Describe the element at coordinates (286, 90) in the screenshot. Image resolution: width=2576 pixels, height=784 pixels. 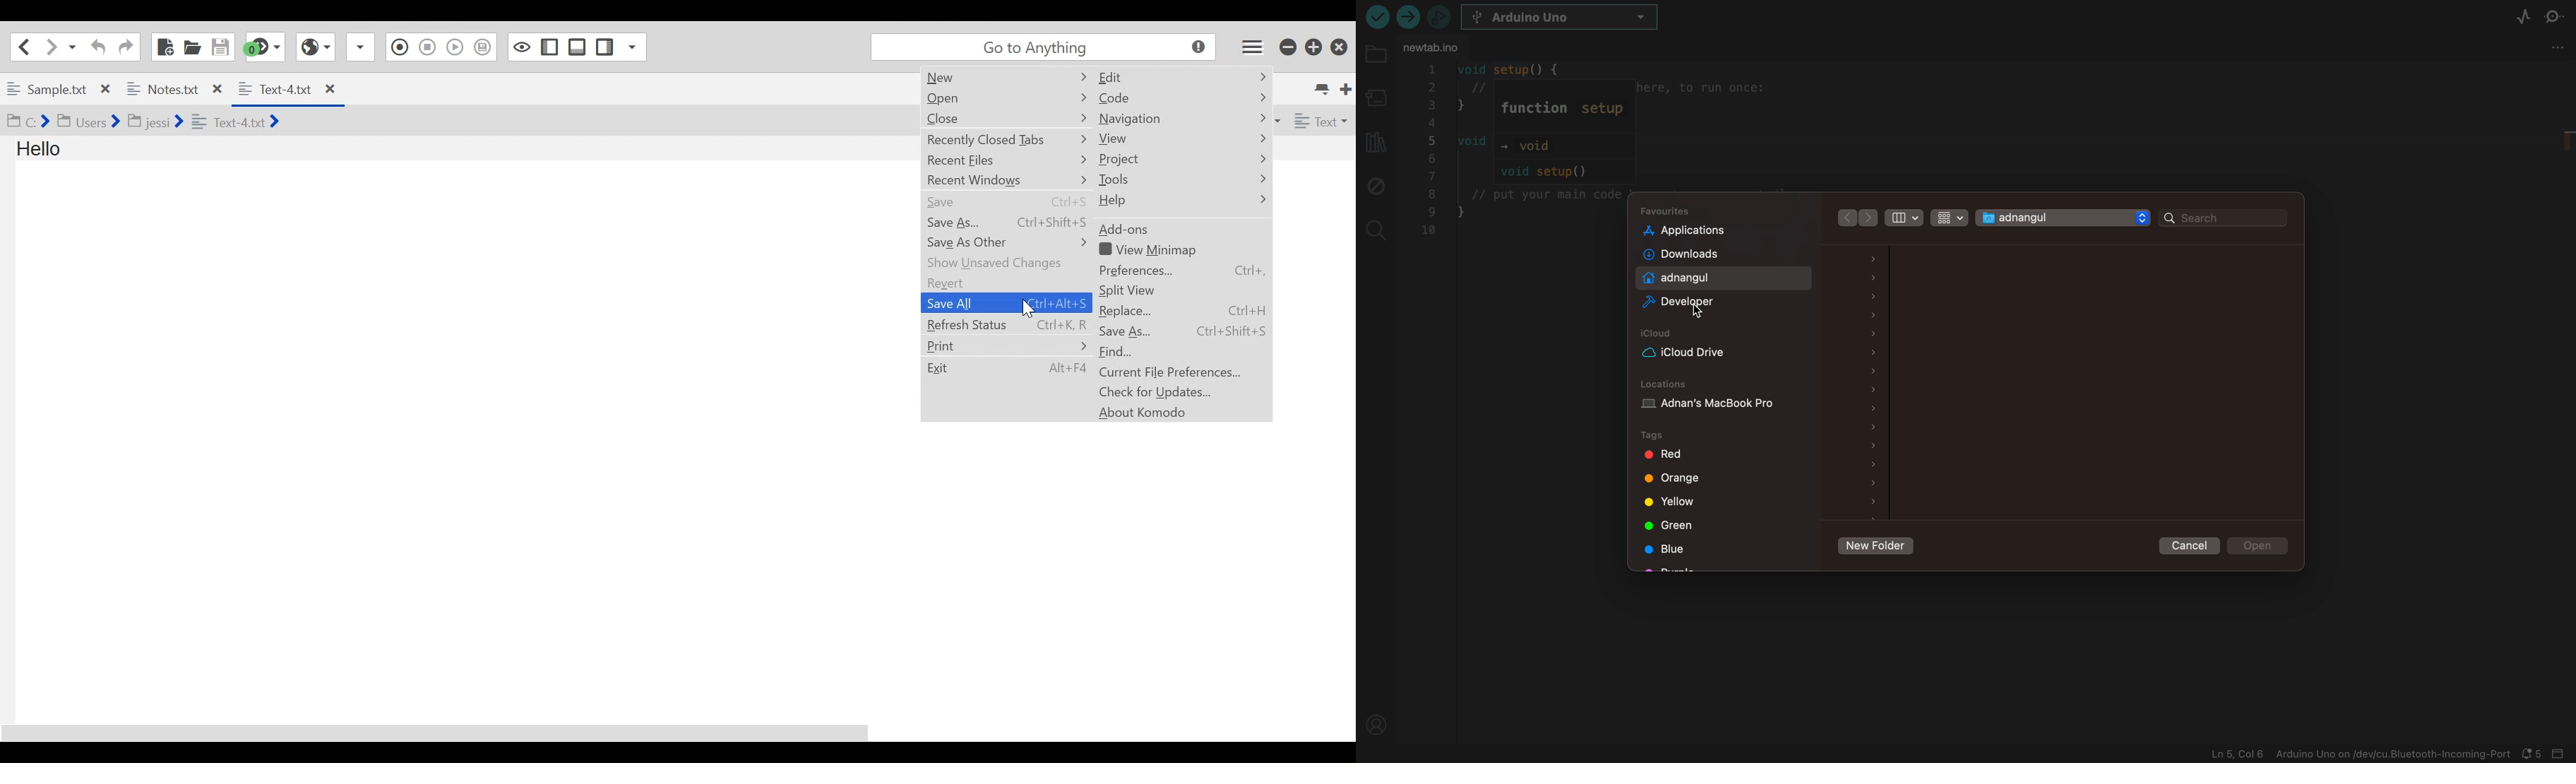
I see `Current Tab` at that location.